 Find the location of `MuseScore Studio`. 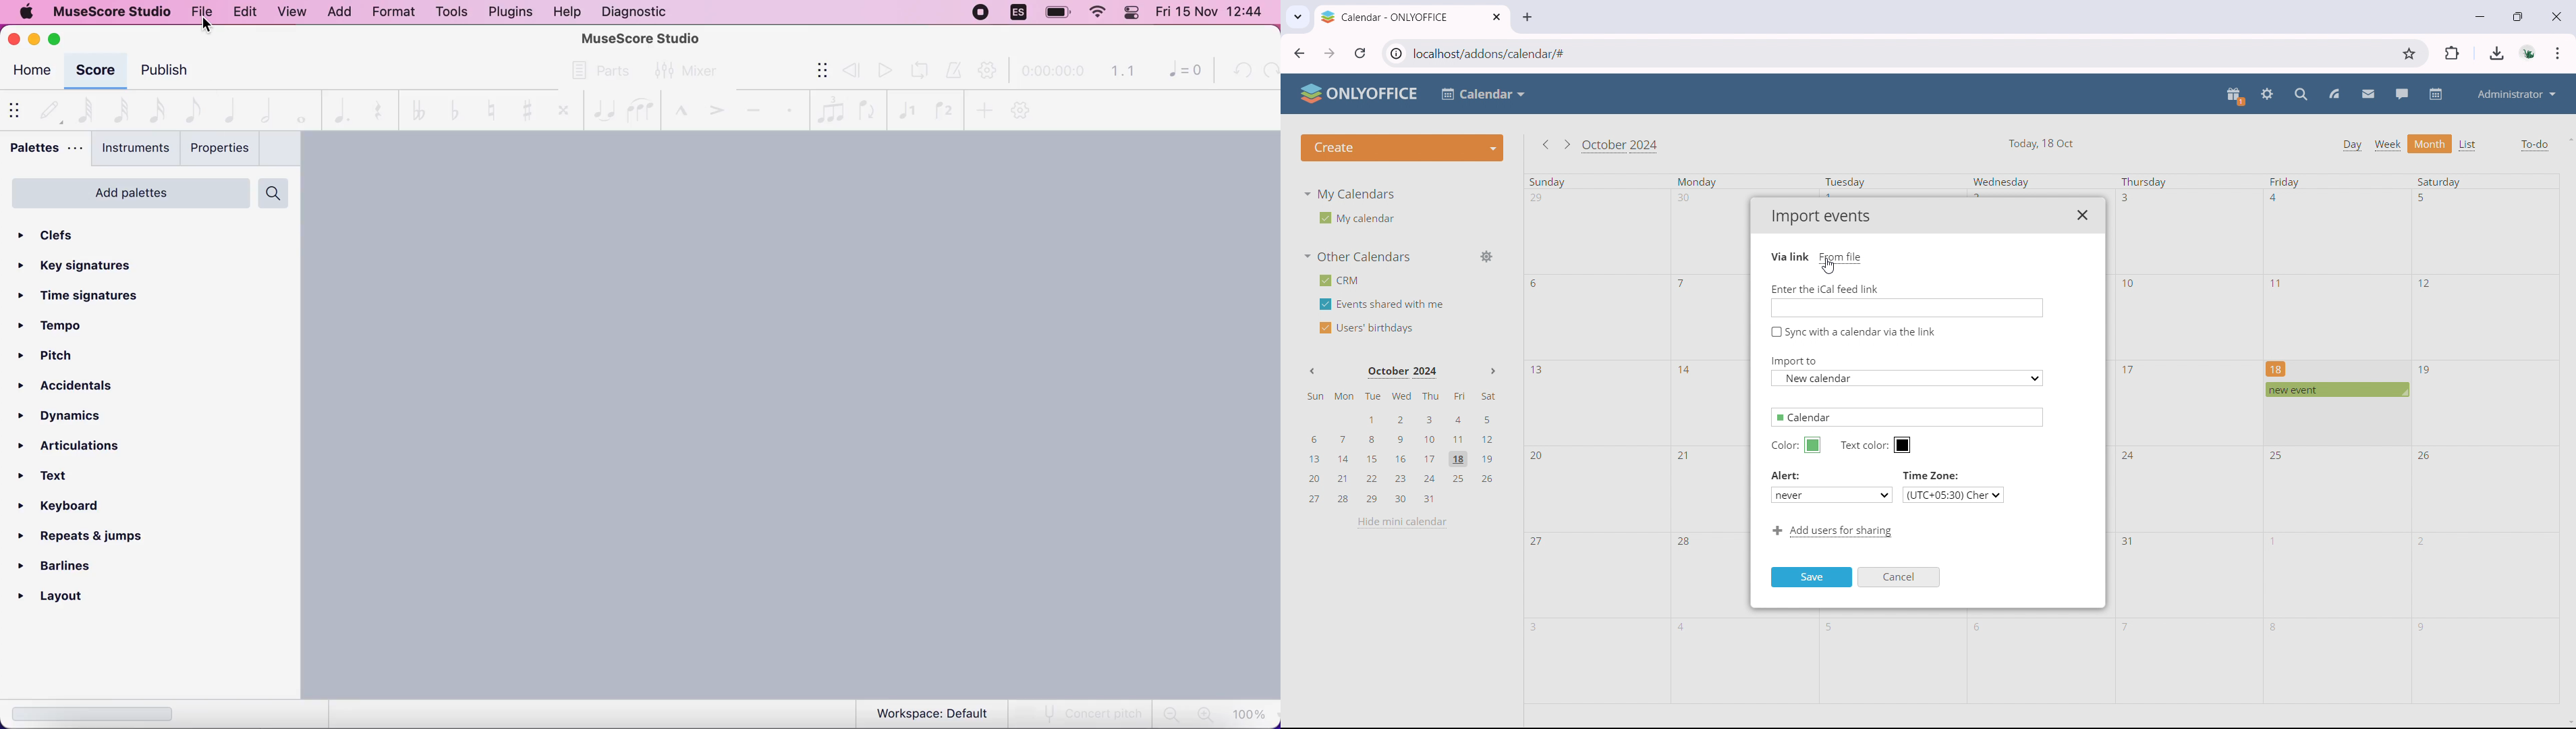

MuseScore Studio is located at coordinates (642, 38).